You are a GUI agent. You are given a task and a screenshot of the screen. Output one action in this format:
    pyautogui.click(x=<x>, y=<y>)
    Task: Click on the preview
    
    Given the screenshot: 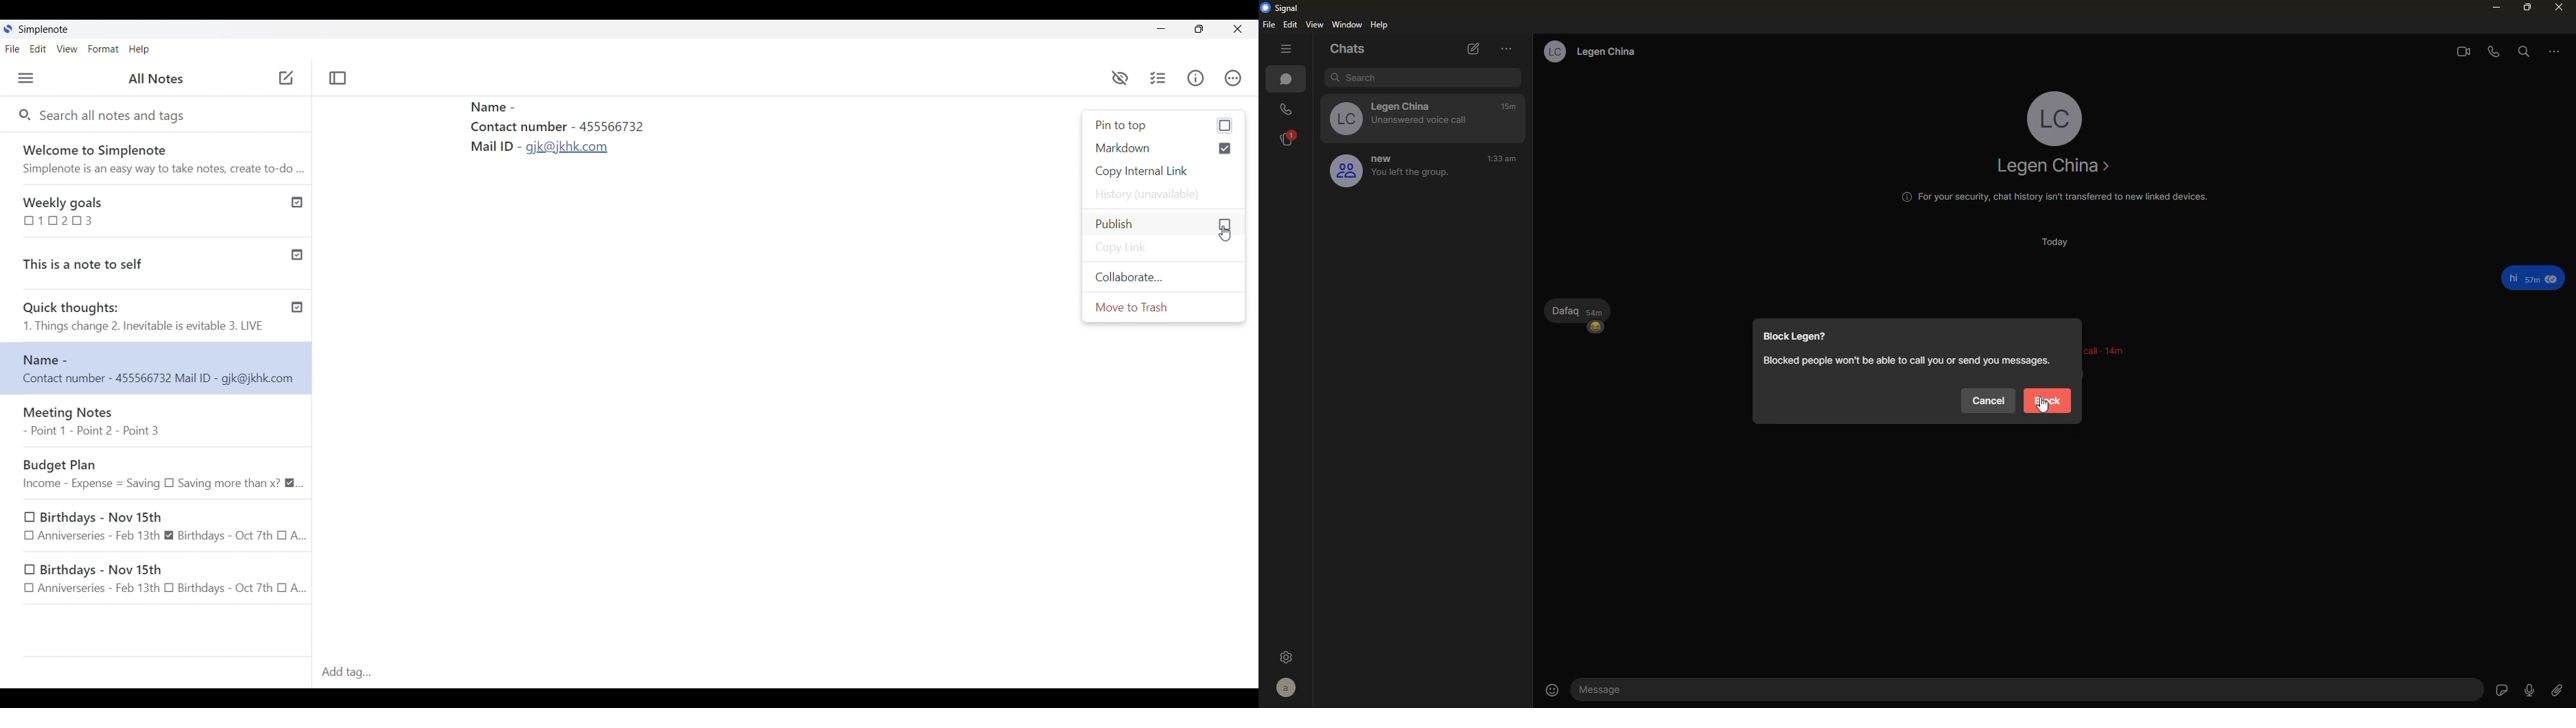 What is the action you would take?
    pyautogui.click(x=1121, y=79)
    